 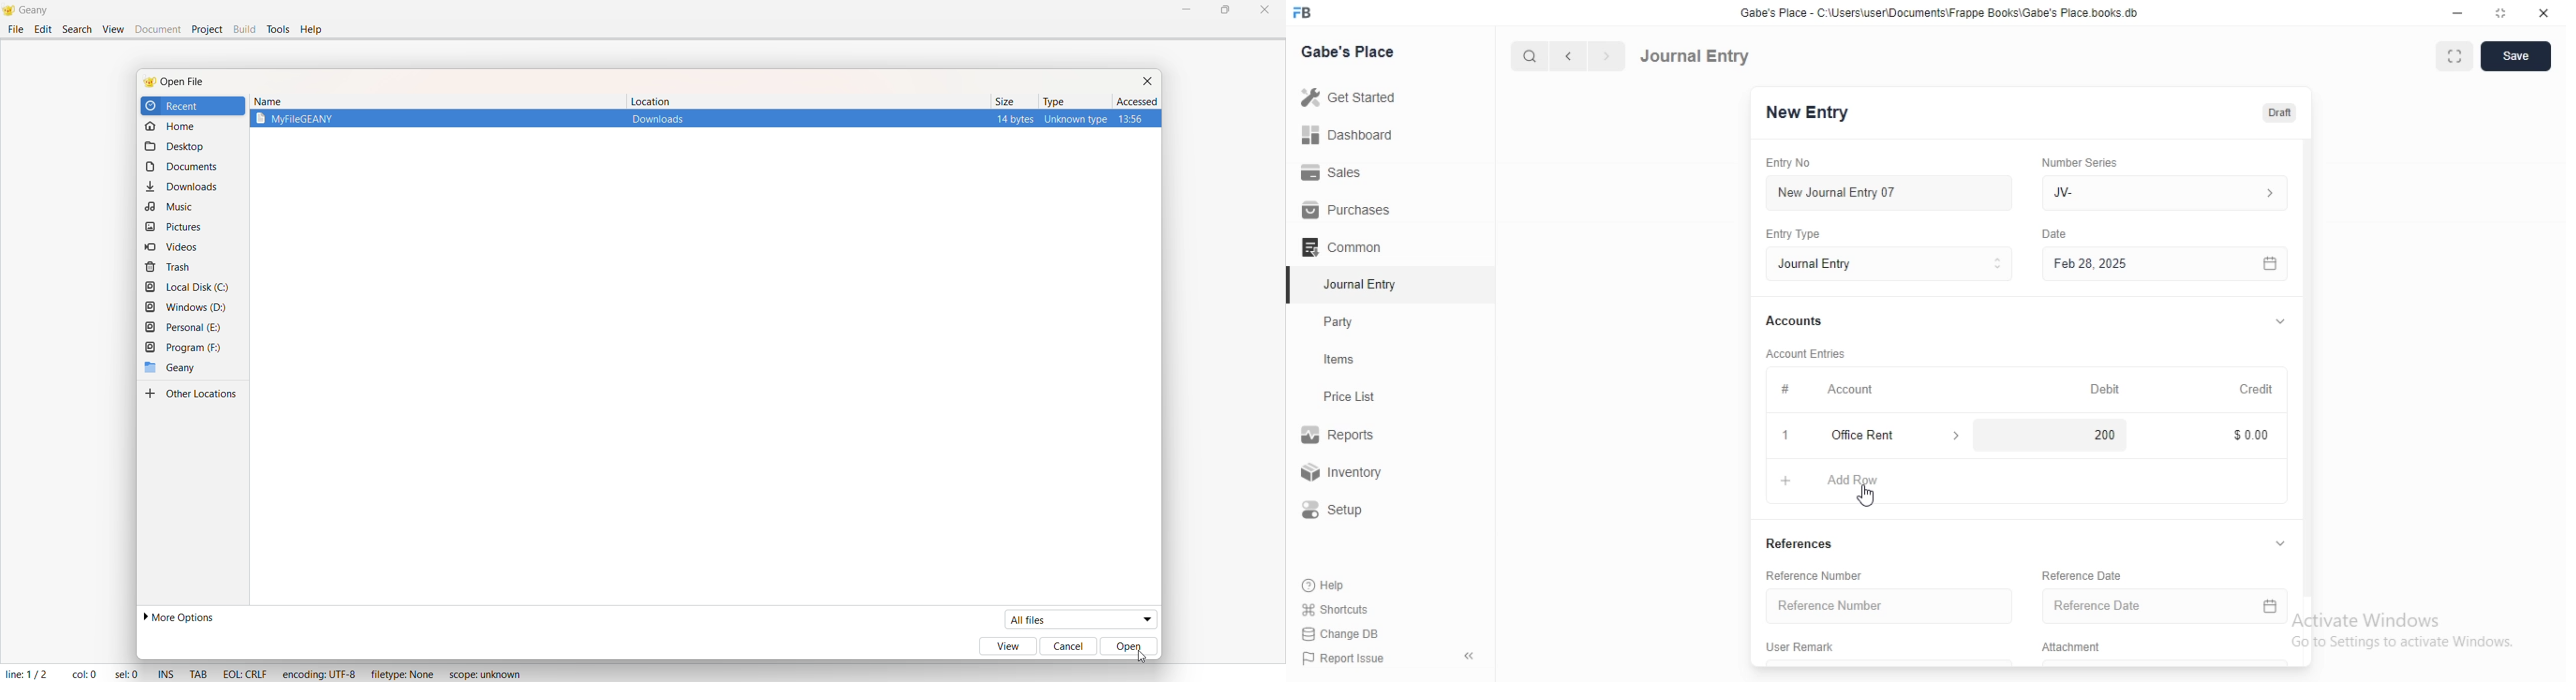 What do you see at coordinates (650, 99) in the screenshot?
I see `location` at bounding box center [650, 99].